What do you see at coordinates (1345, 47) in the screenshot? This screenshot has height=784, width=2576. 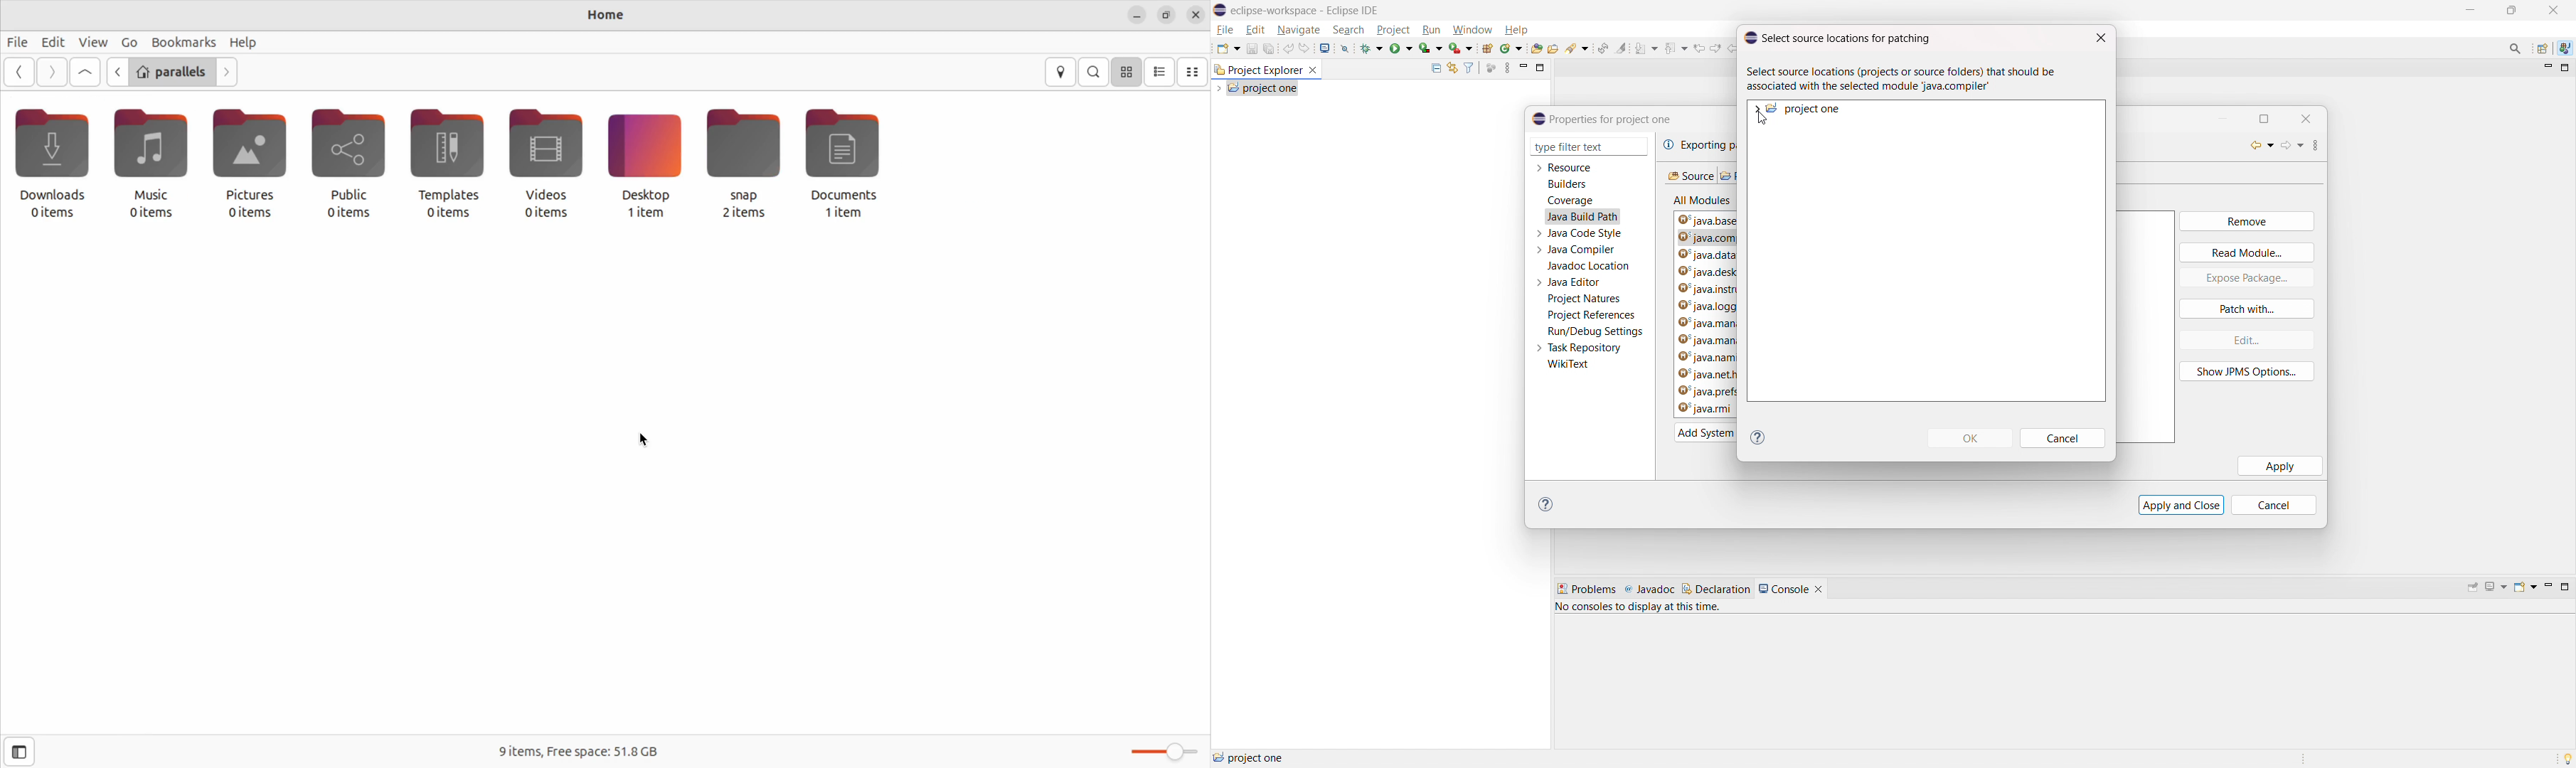 I see `skip all breakpoint` at bounding box center [1345, 47].